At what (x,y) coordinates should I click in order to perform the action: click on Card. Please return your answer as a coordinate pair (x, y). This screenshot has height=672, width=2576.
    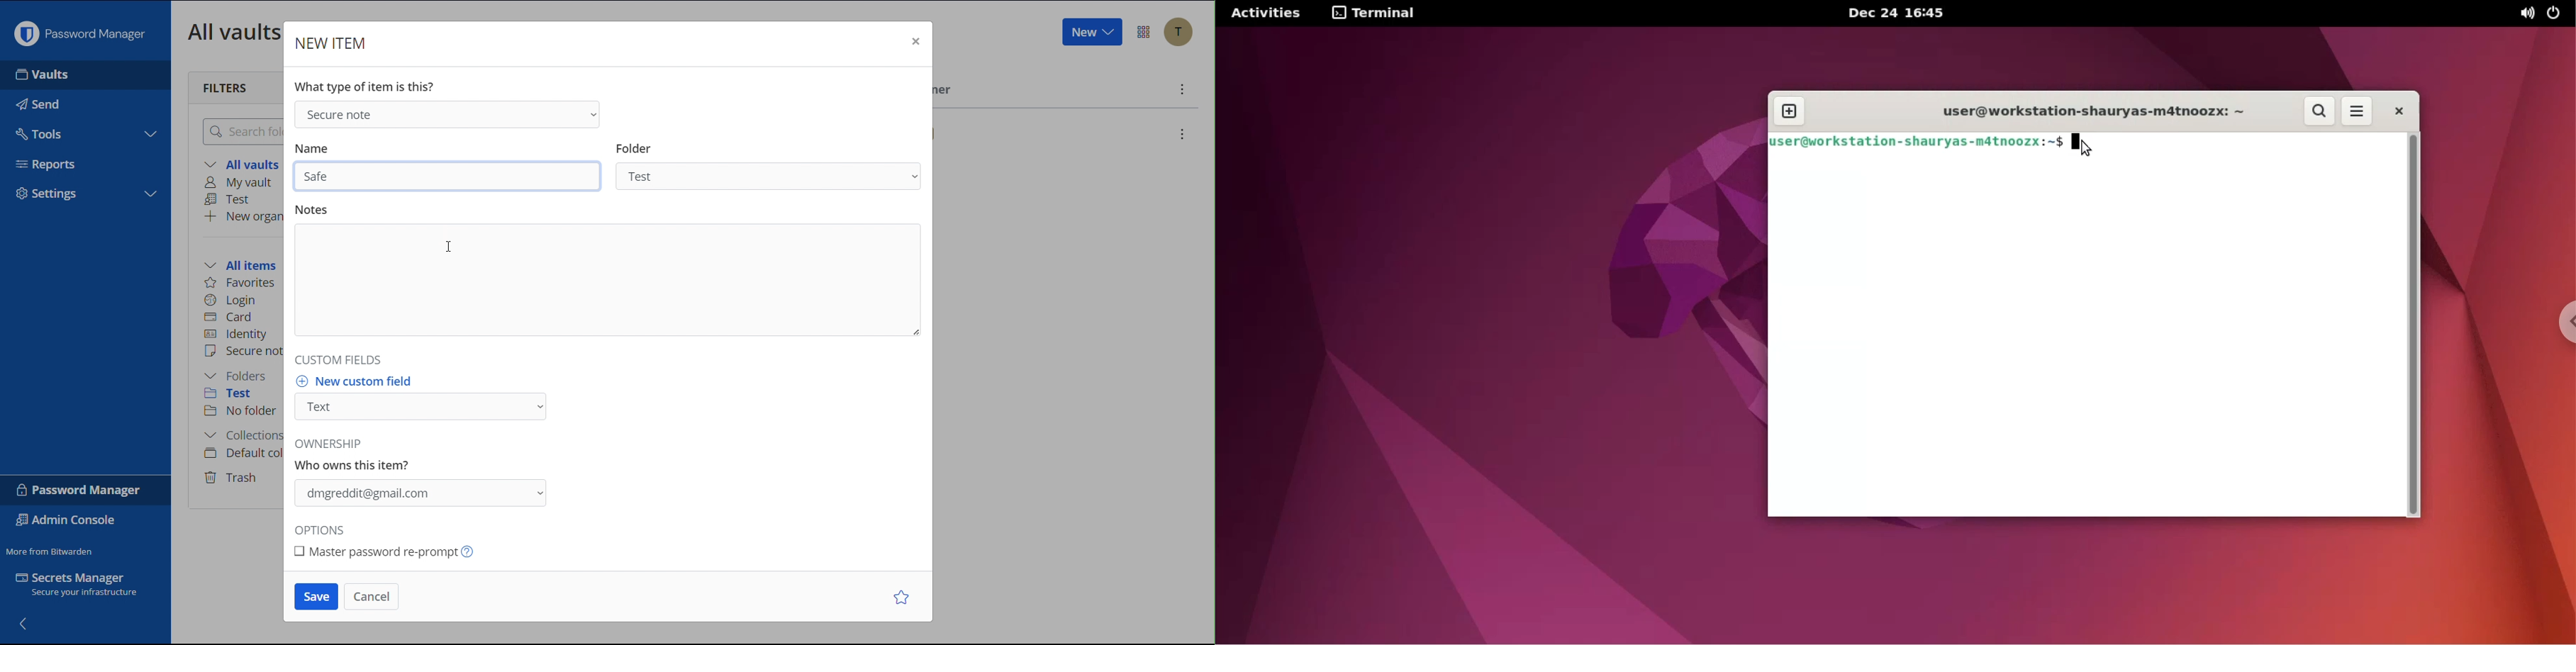
    Looking at the image, I should click on (231, 315).